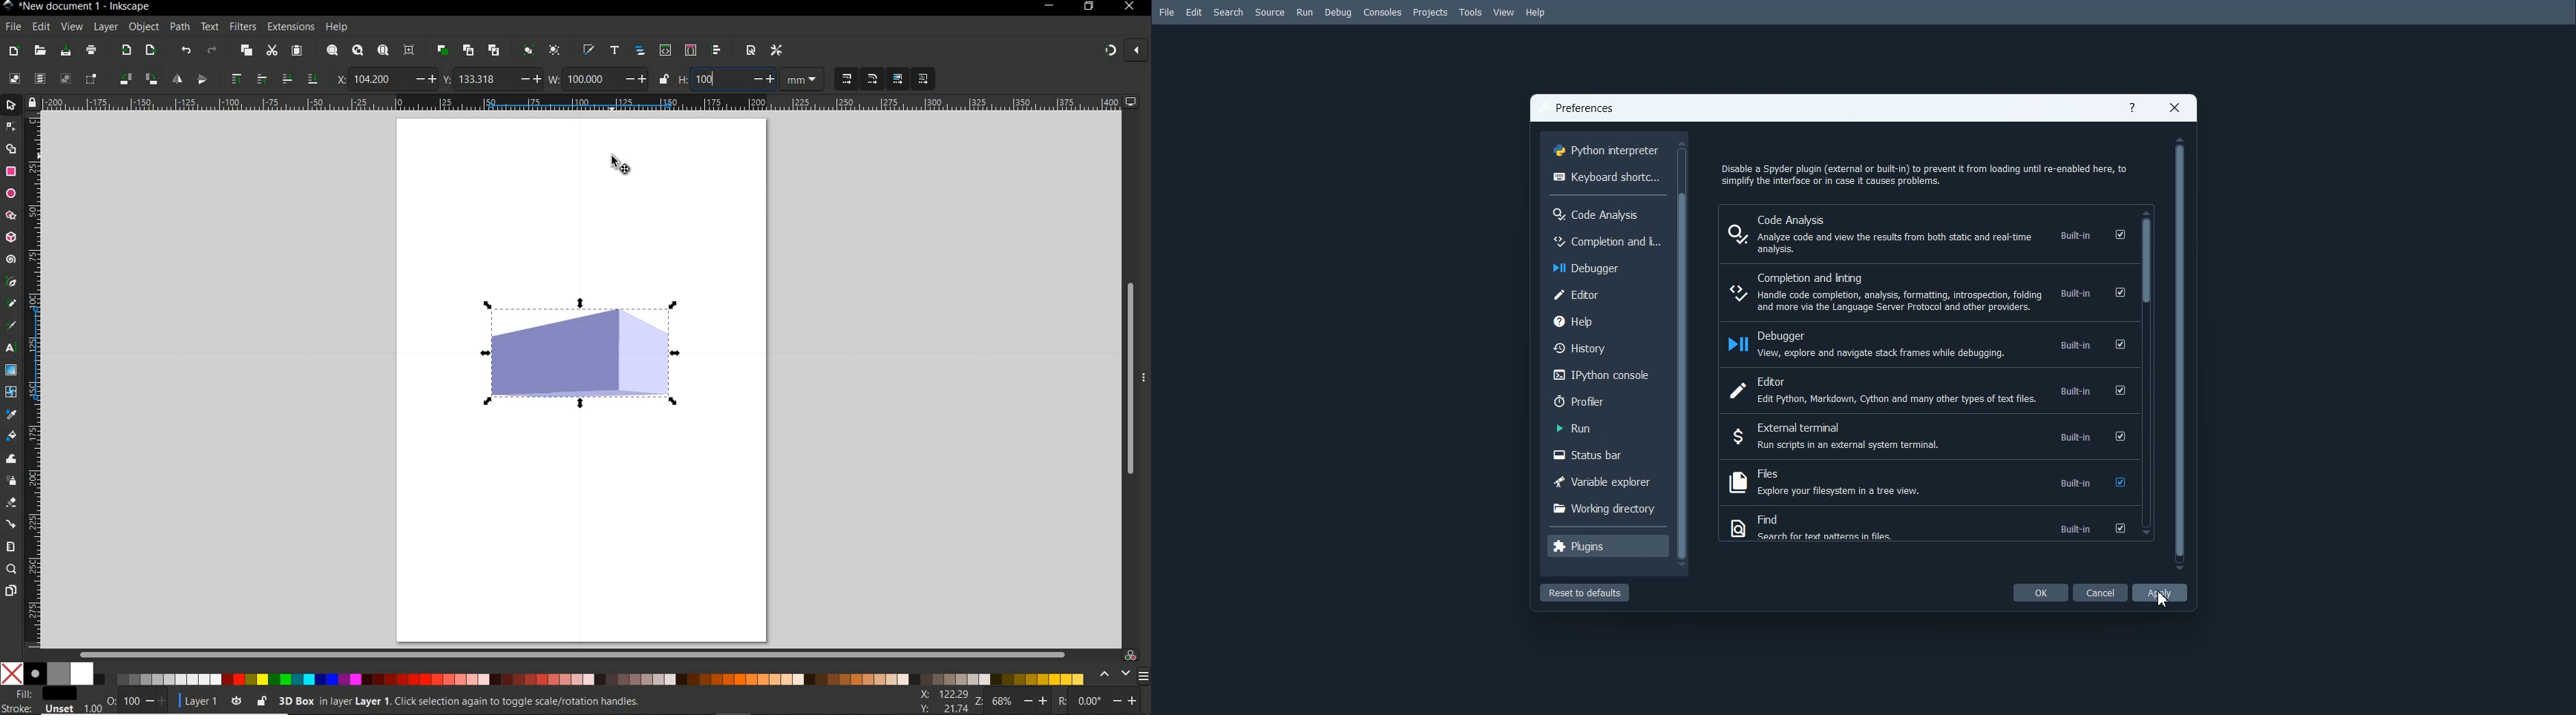  What do you see at coordinates (125, 50) in the screenshot?
I see `import` at bounding box center [125, 50].